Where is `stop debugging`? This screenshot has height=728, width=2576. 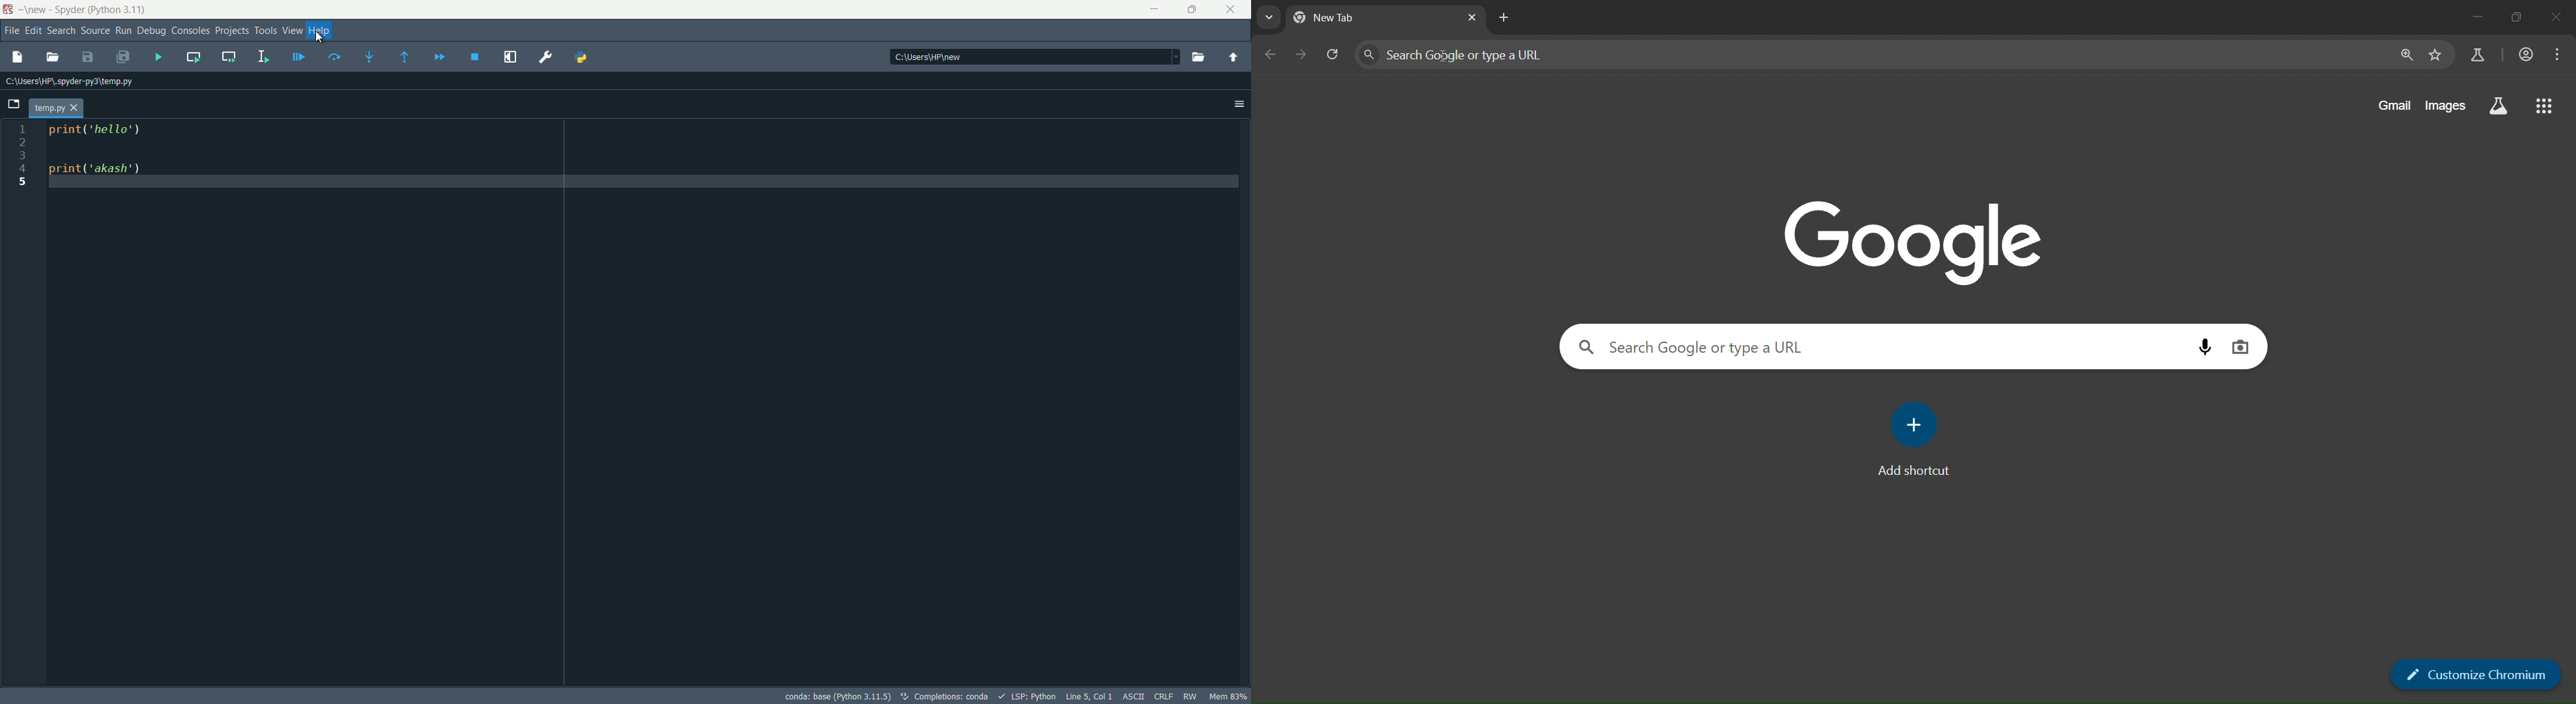 stop debugging is located at coordinates (476, 57).